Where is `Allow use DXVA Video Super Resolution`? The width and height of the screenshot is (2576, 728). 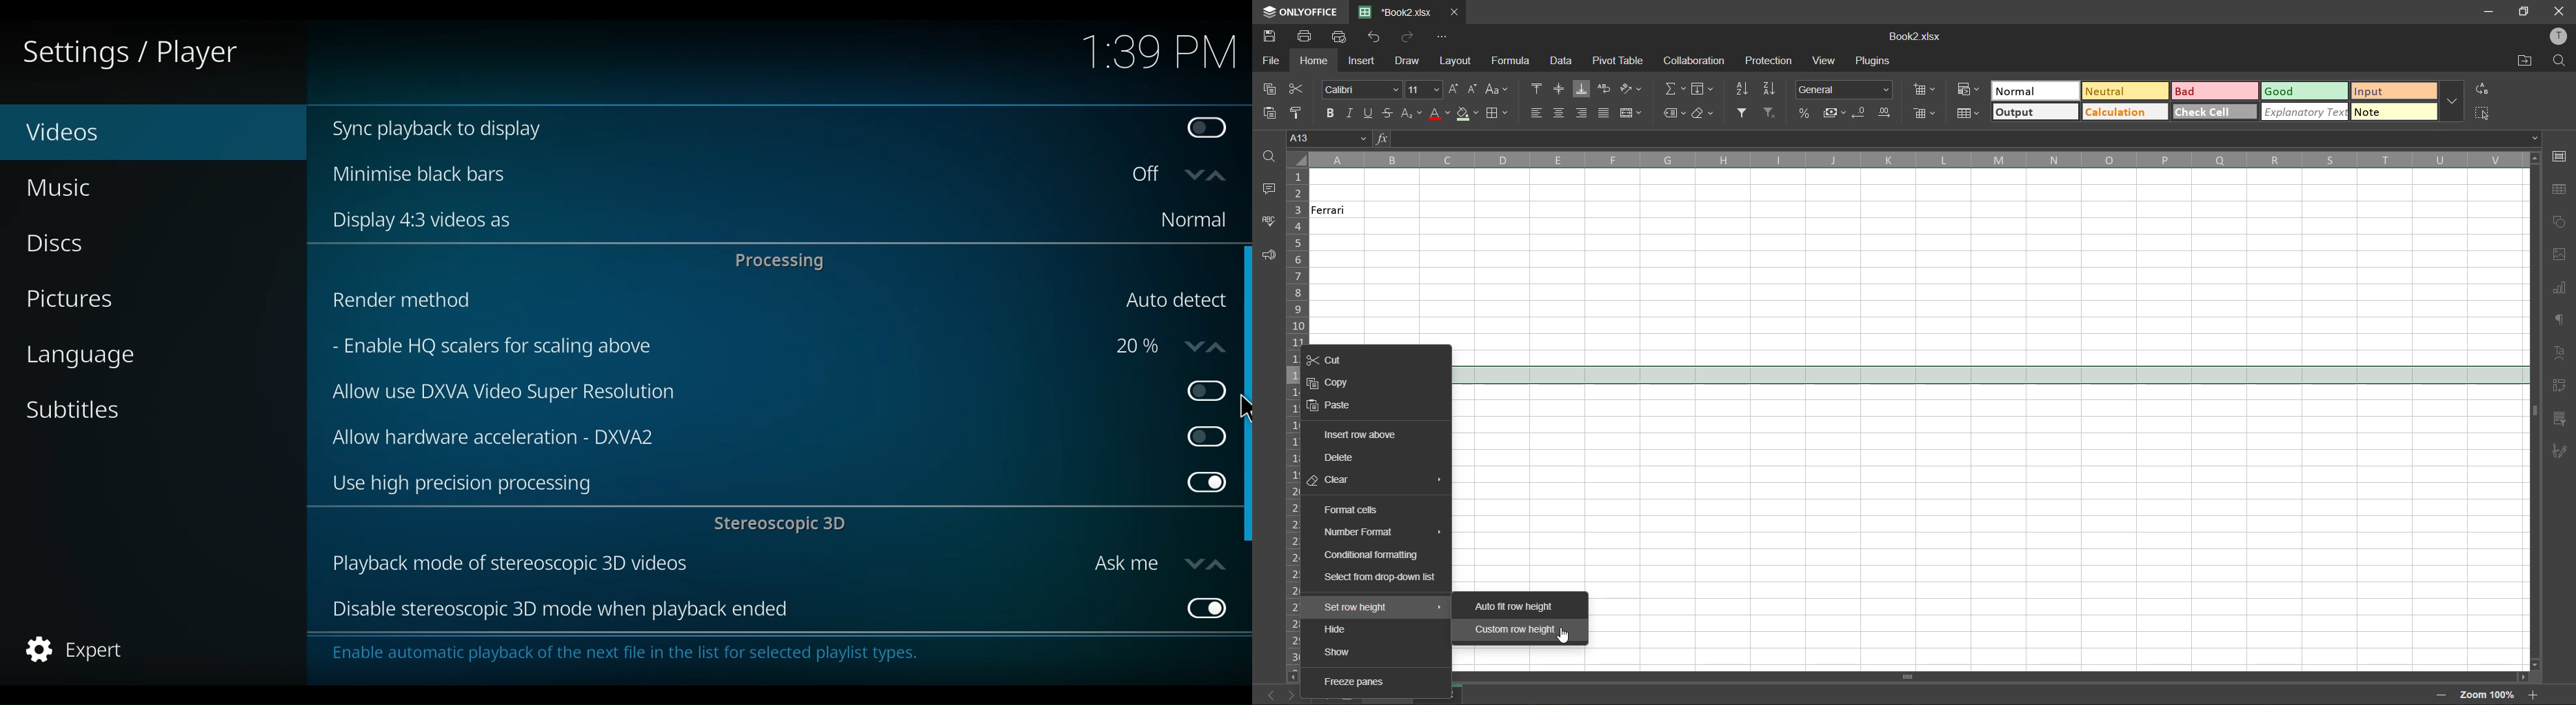 Allow use DXVA Video Super Resolution is located at coordinates (746, 394).